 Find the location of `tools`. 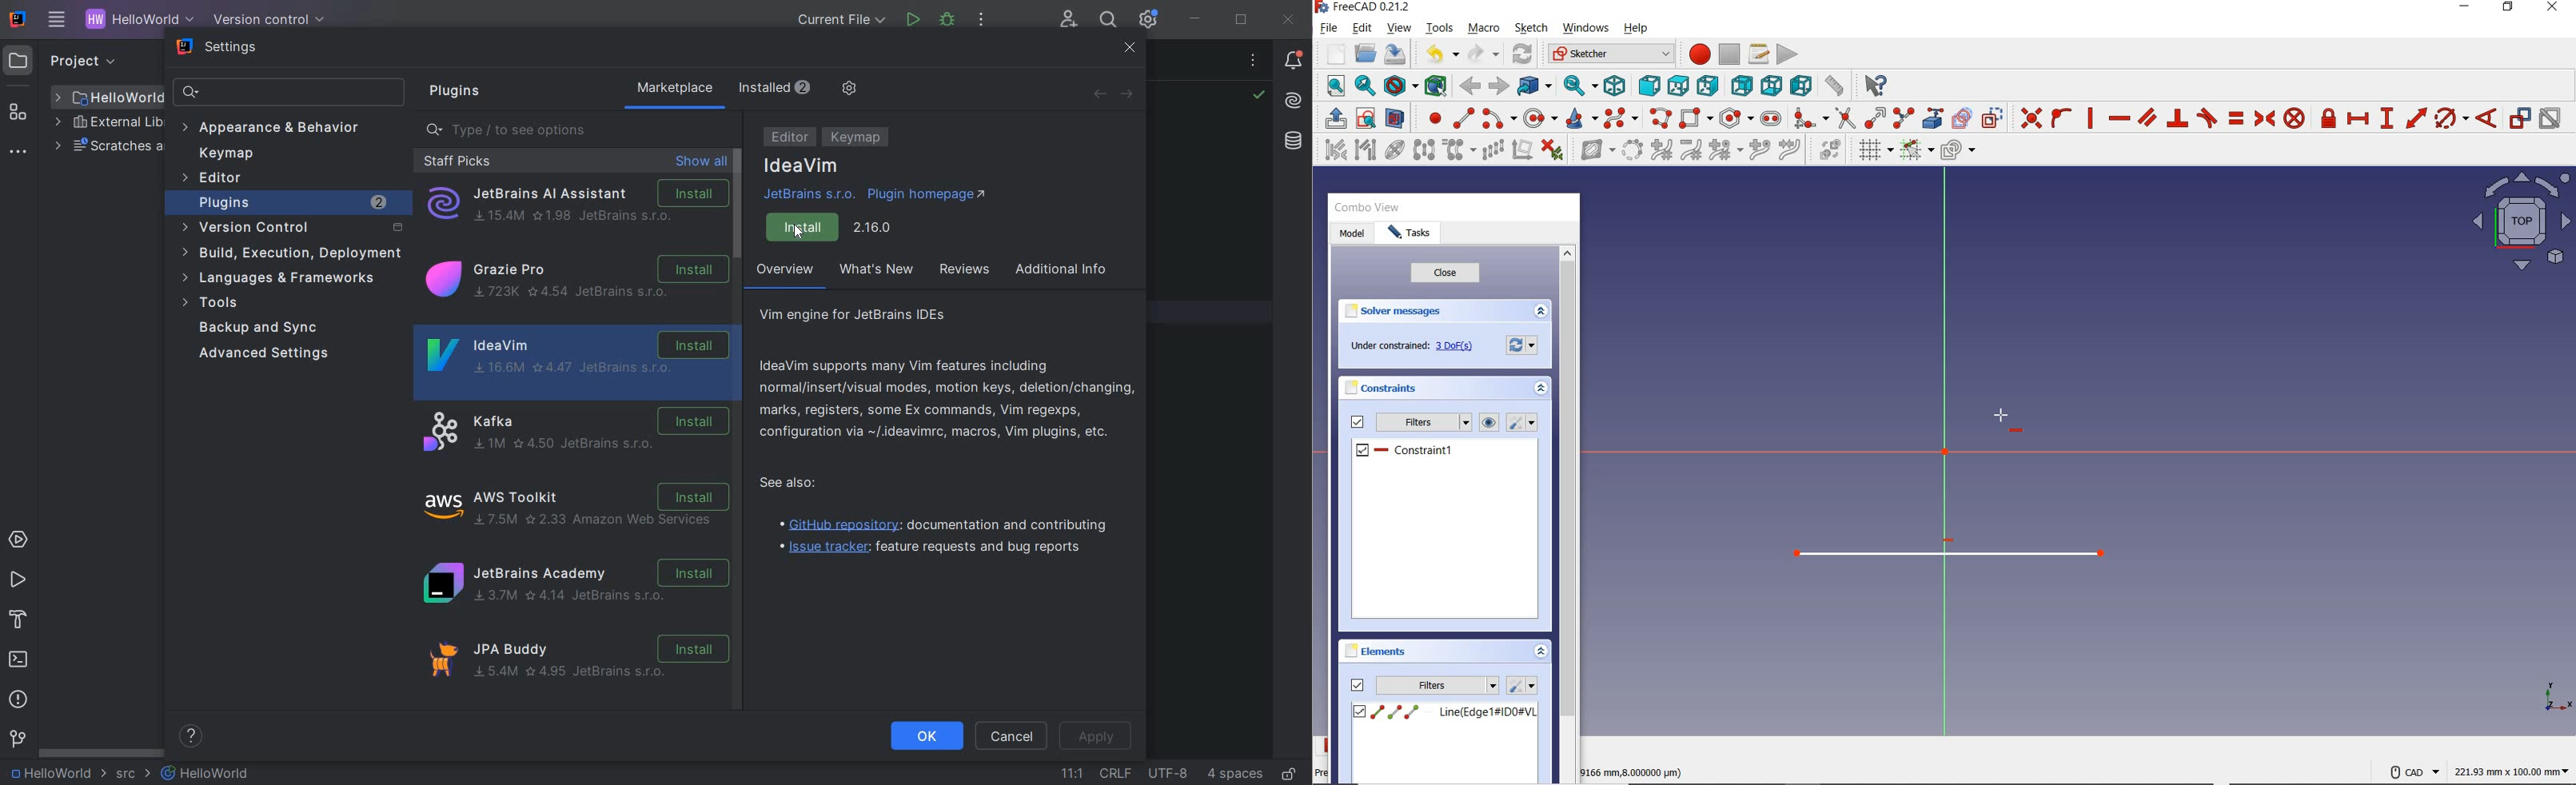

tools is located at coordinates (283, 303).